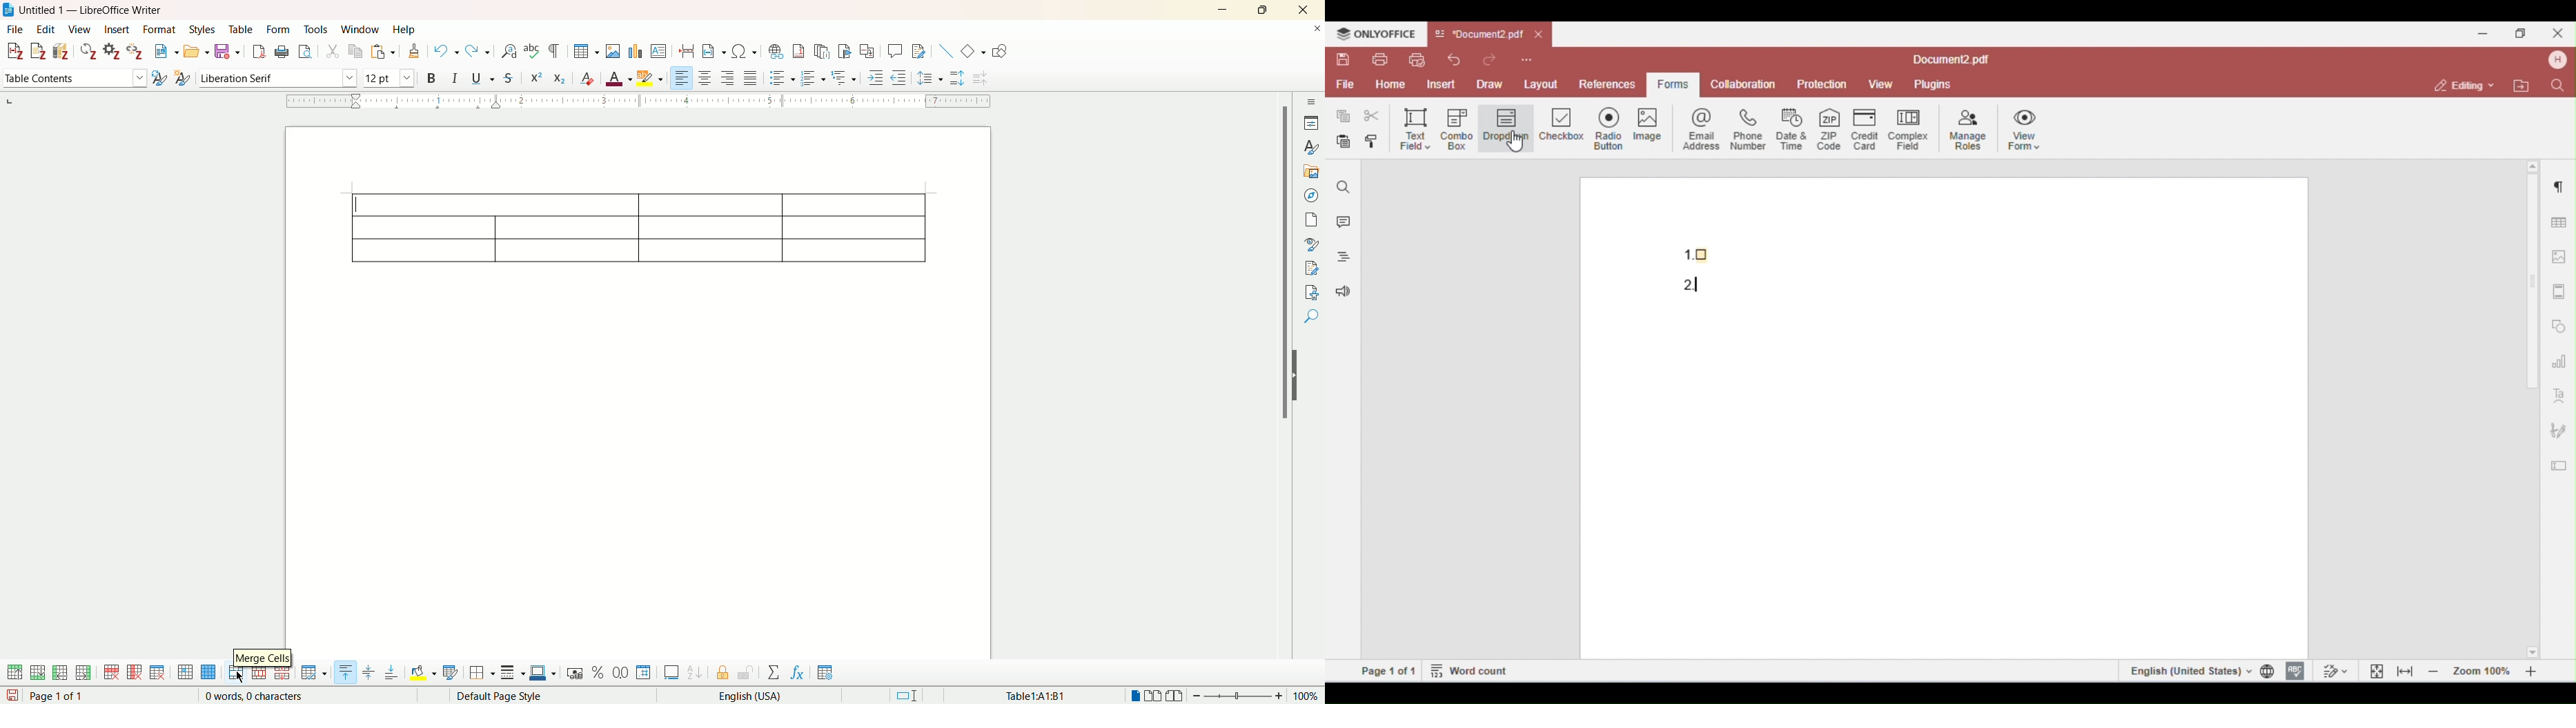 This screenshot has height=728, width=2576. What do you see at coordinates (183, 674) in the screenshot?
I see `select cell` at bounding box center [183, 674].